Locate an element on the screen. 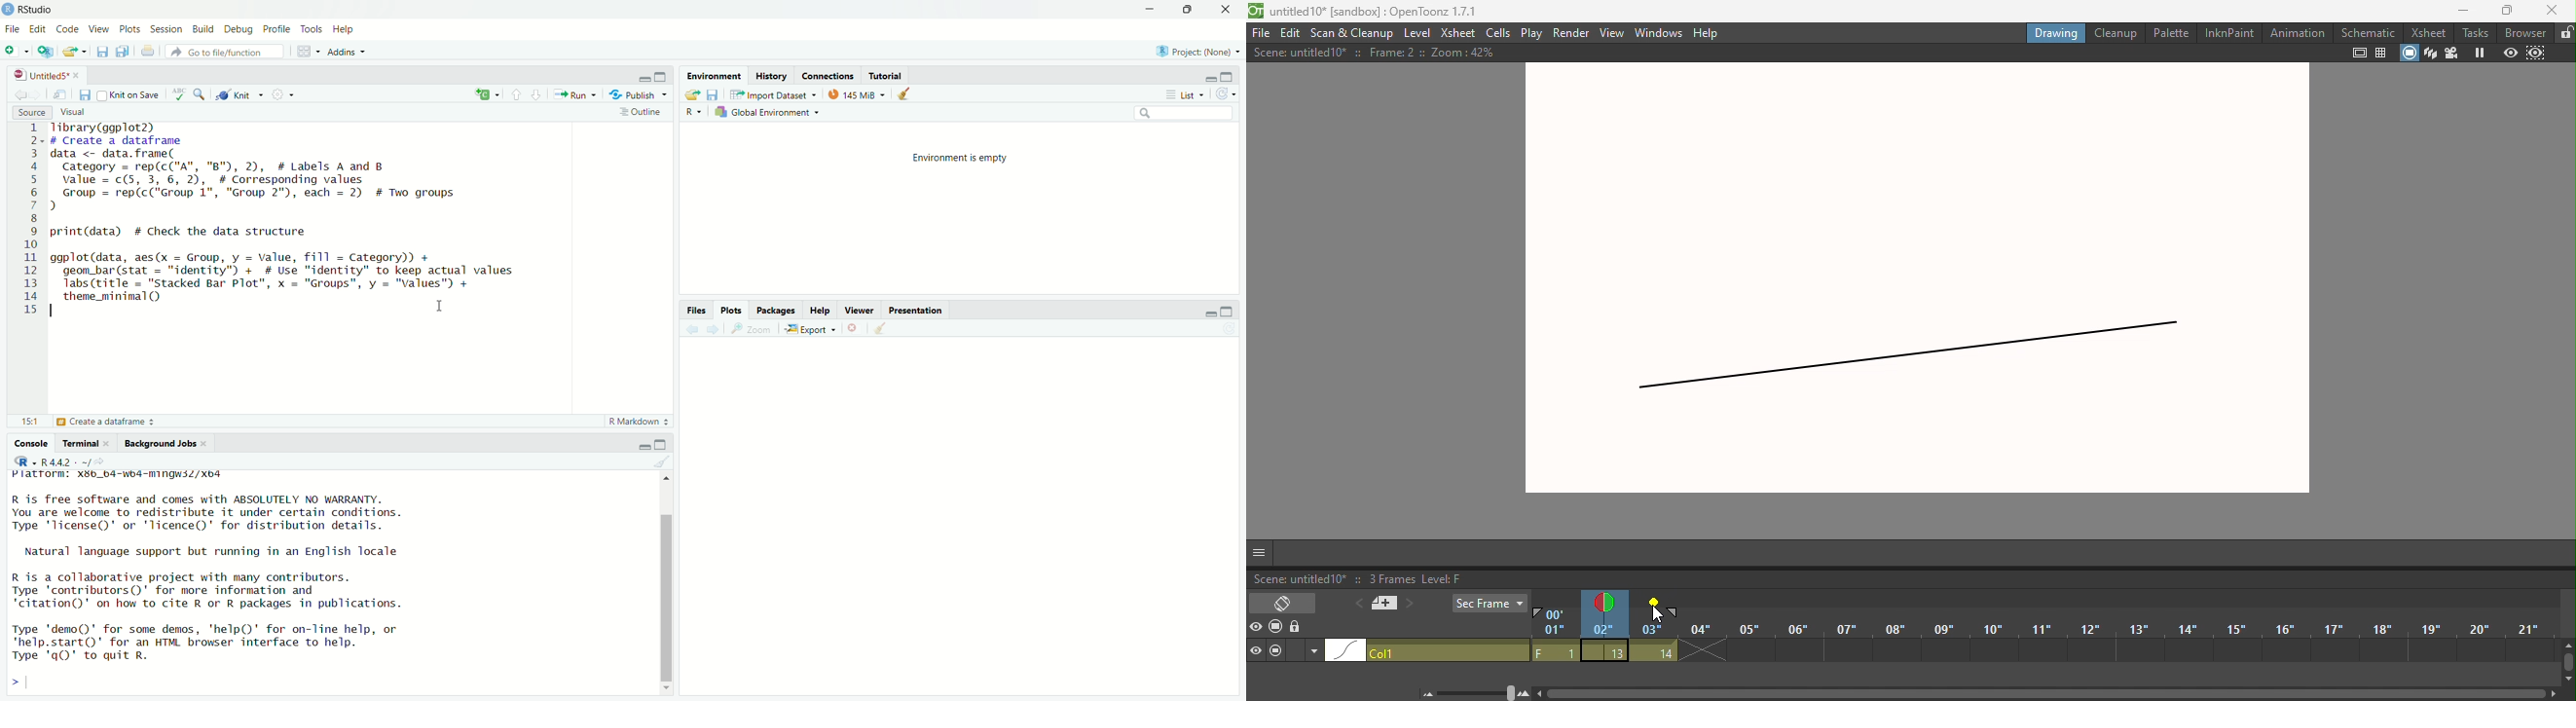 The width and height of the screenshot is (2576, 728). Run the current line or selection (Ctrl + Enter) is located at coordinates (577, 93).